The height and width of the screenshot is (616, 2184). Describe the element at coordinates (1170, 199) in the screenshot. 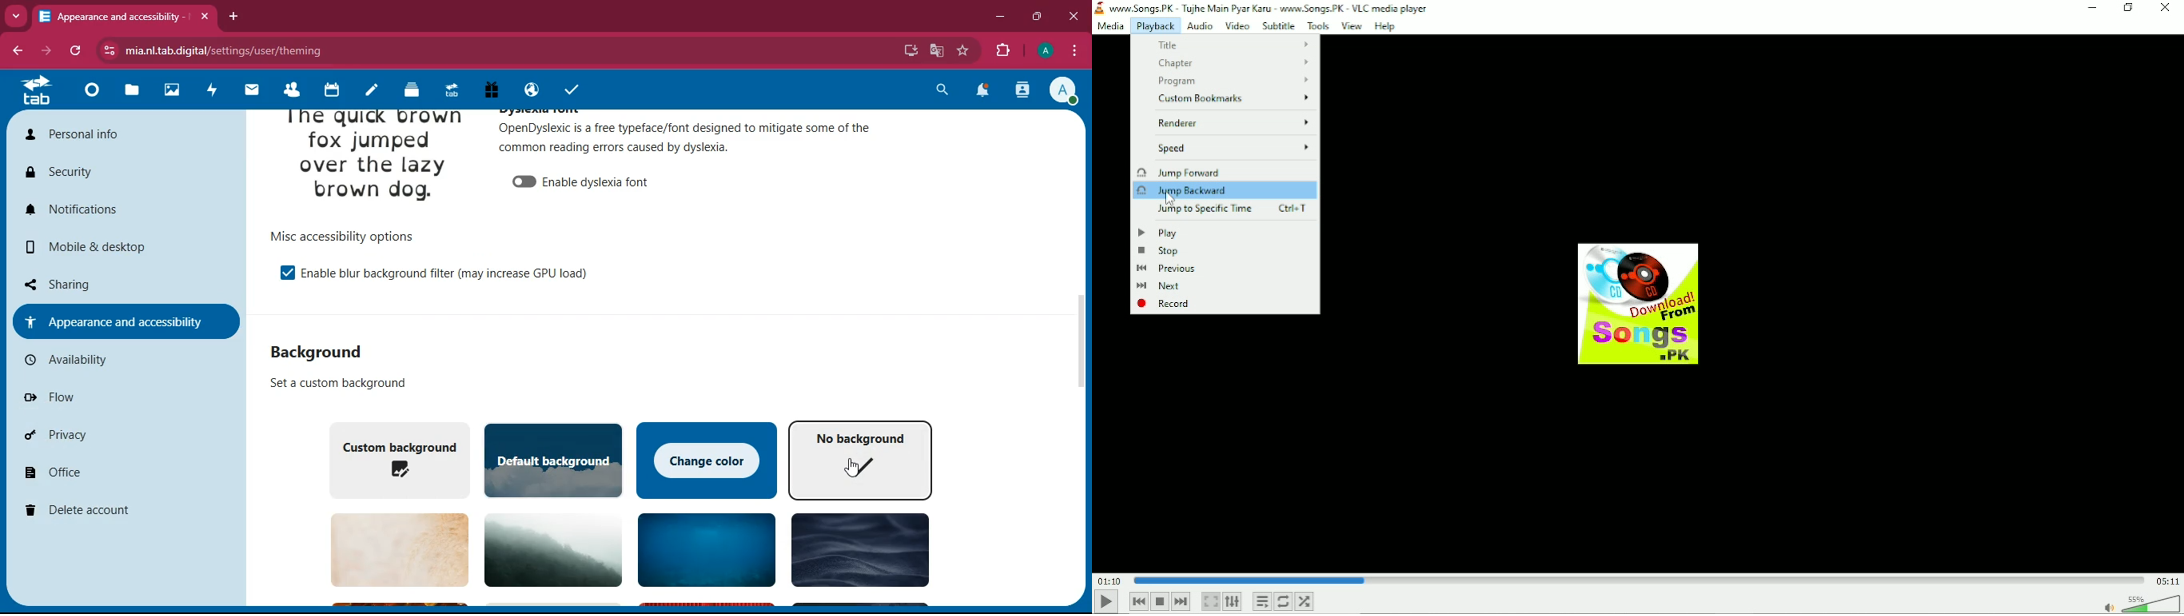

I see `cursor` at that location.